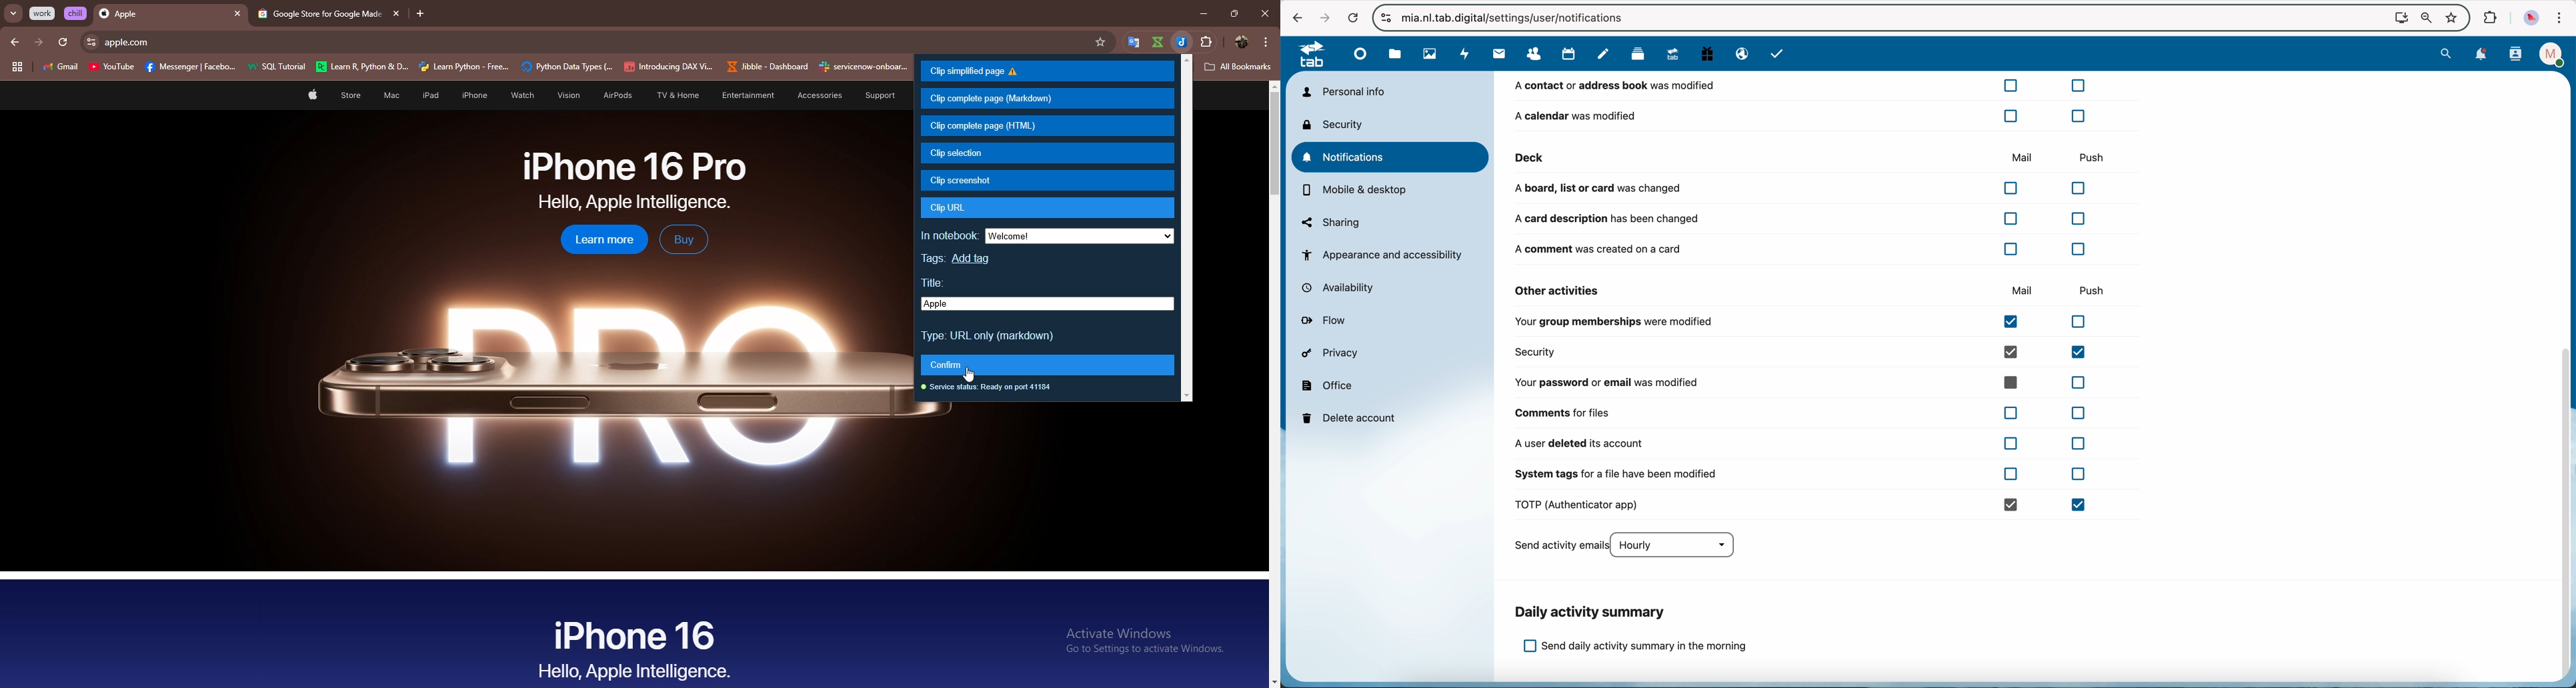 This screenshot has width=2576, height=700. I want to click on type:URL only(markdown), so click(989, 336).